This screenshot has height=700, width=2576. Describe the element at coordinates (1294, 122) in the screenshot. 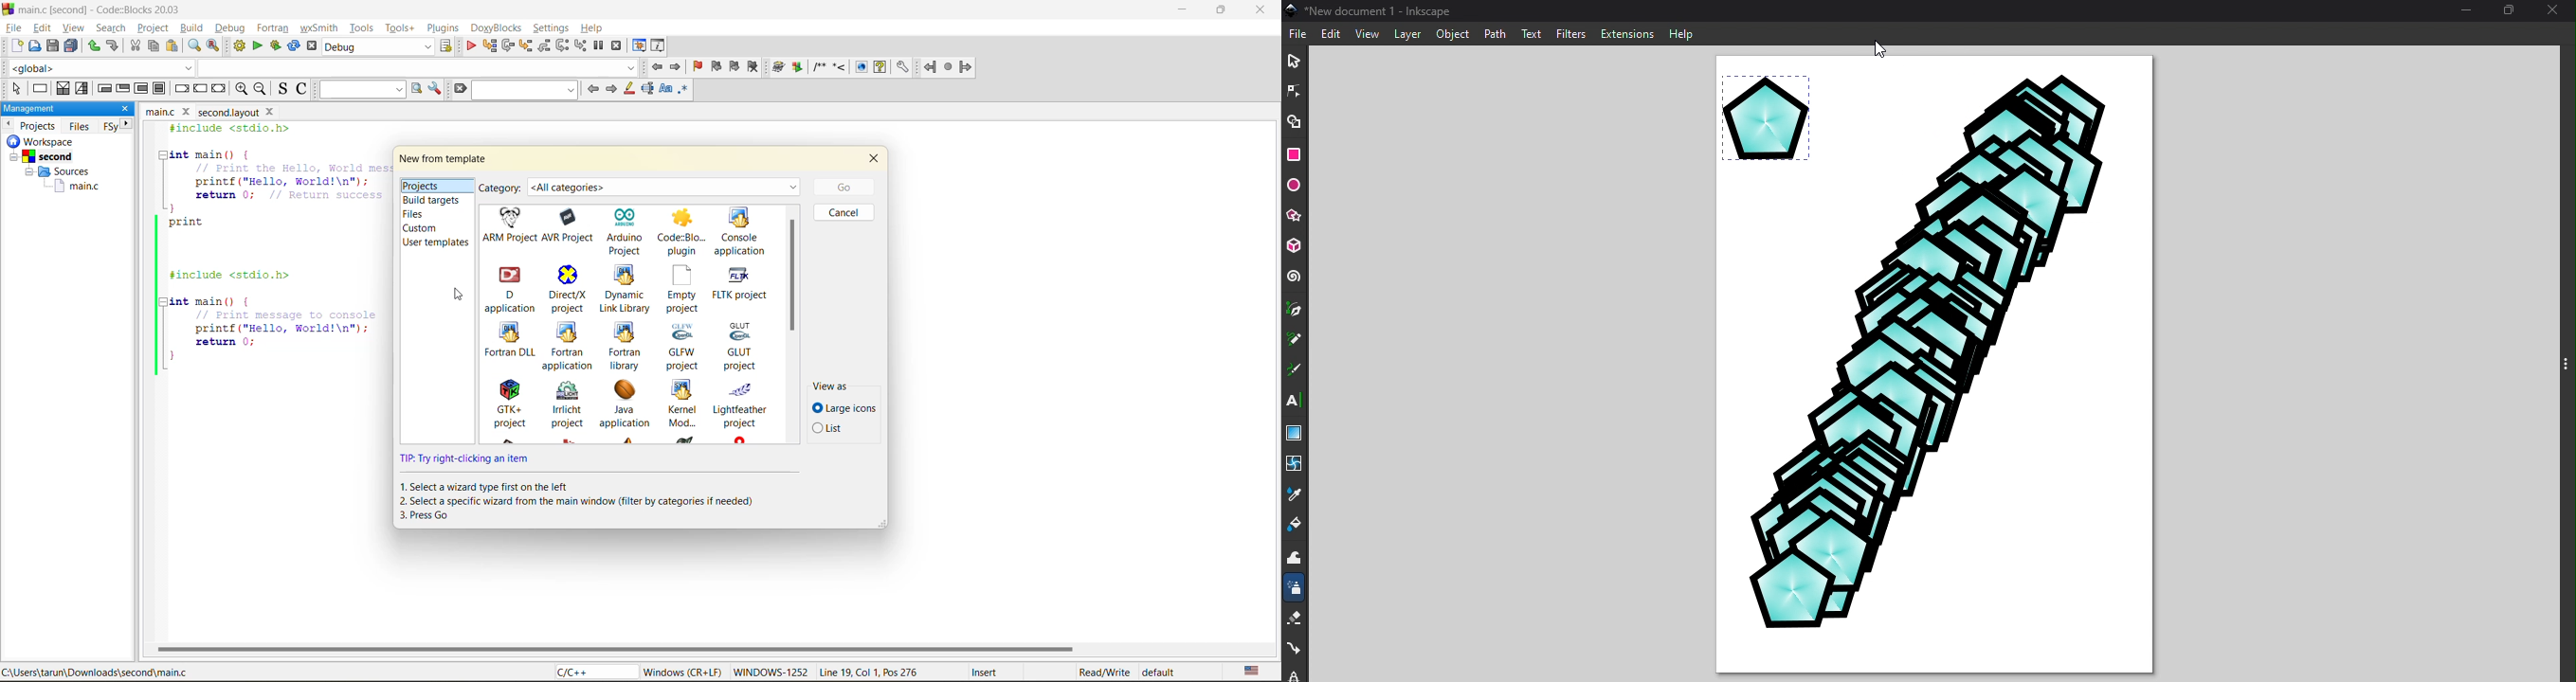

I see `Shape builder tool` at that location.